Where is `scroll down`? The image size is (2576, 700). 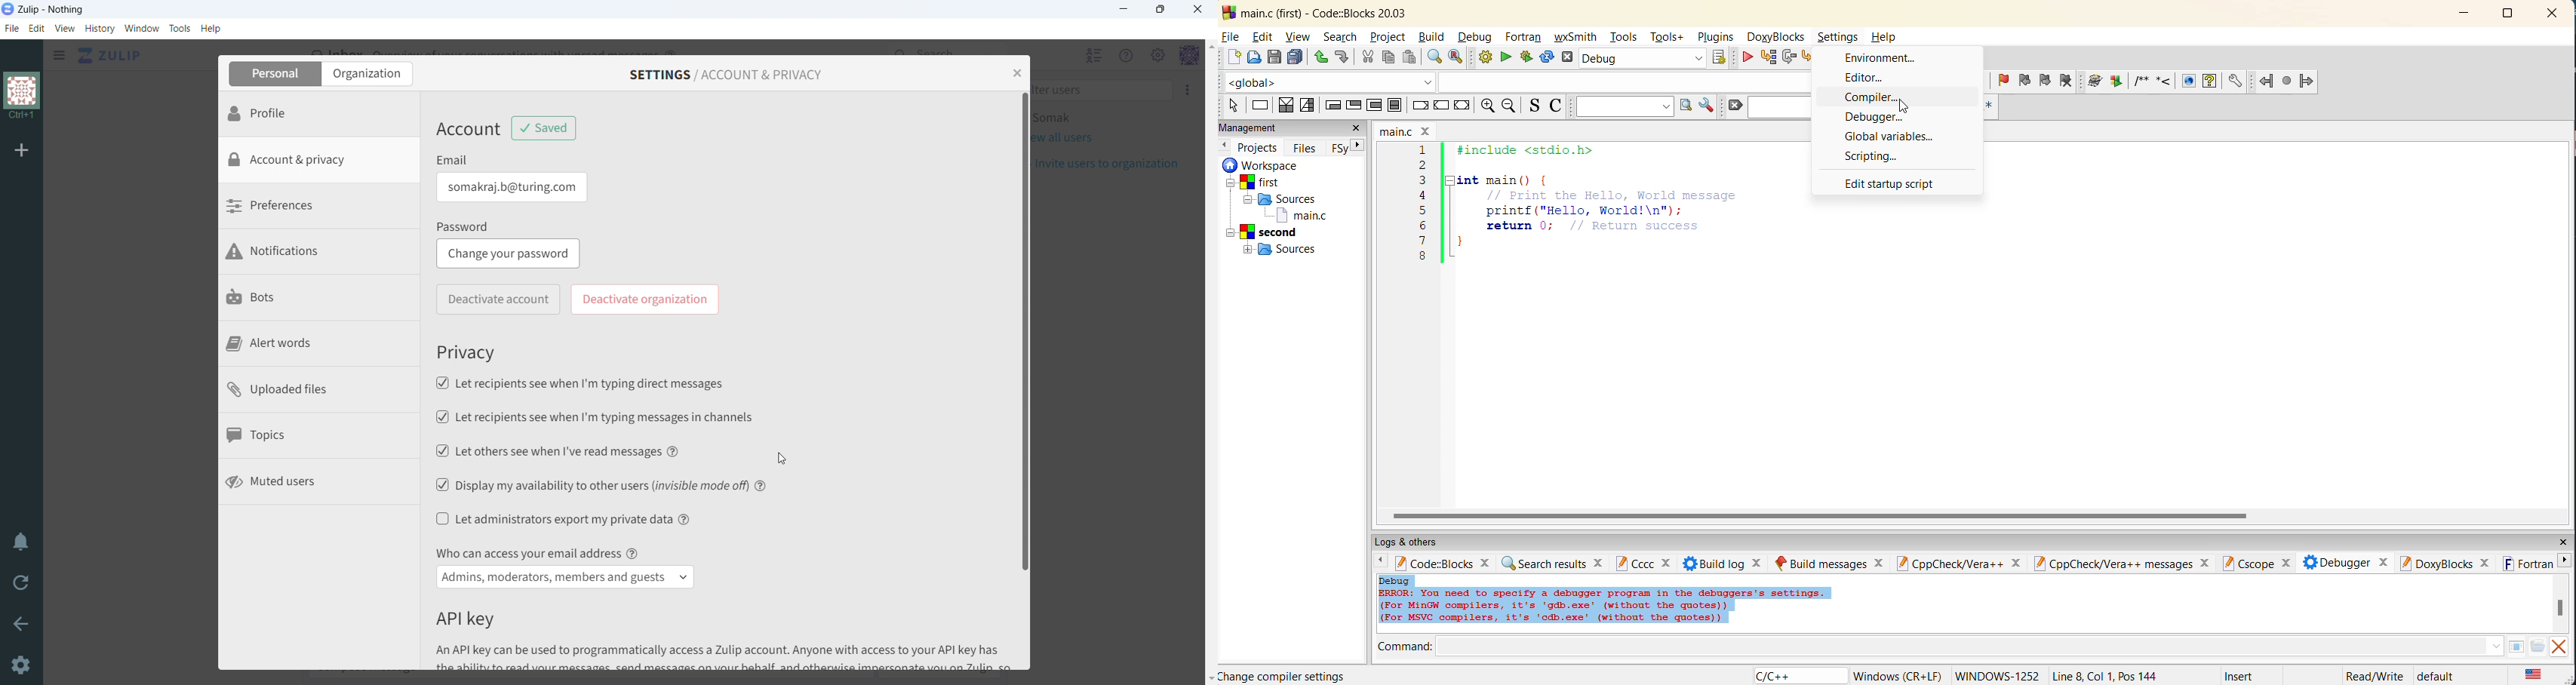
scroll down is located at coordinates (1210, 677).